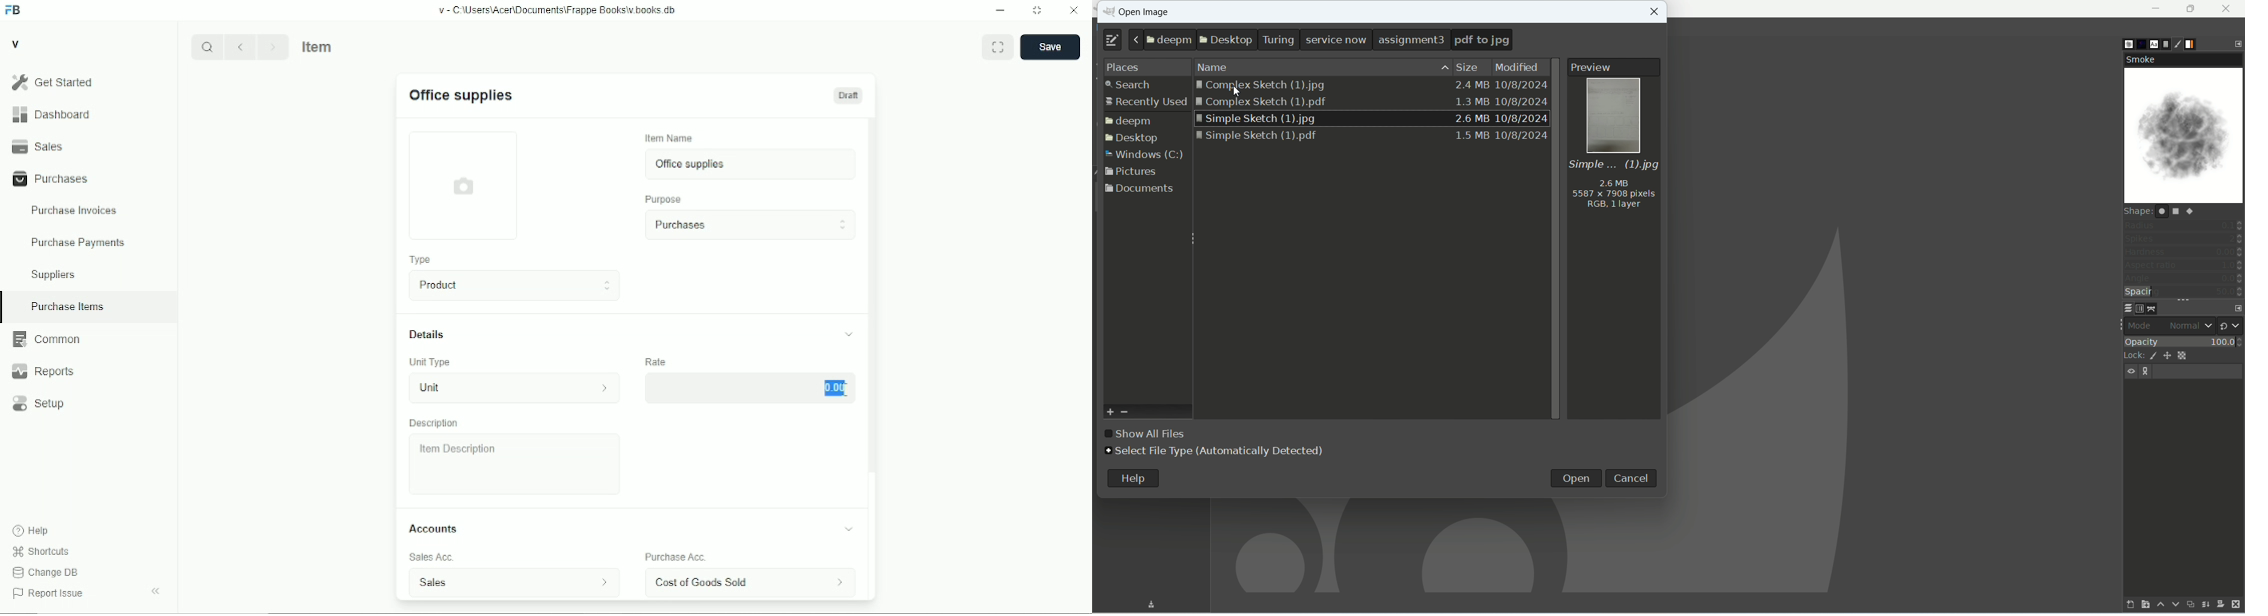 This screenshot has height=616, width=2268. Describe the element at coordinates (51, 179) in the screenshot. I see `purchases` at that location.